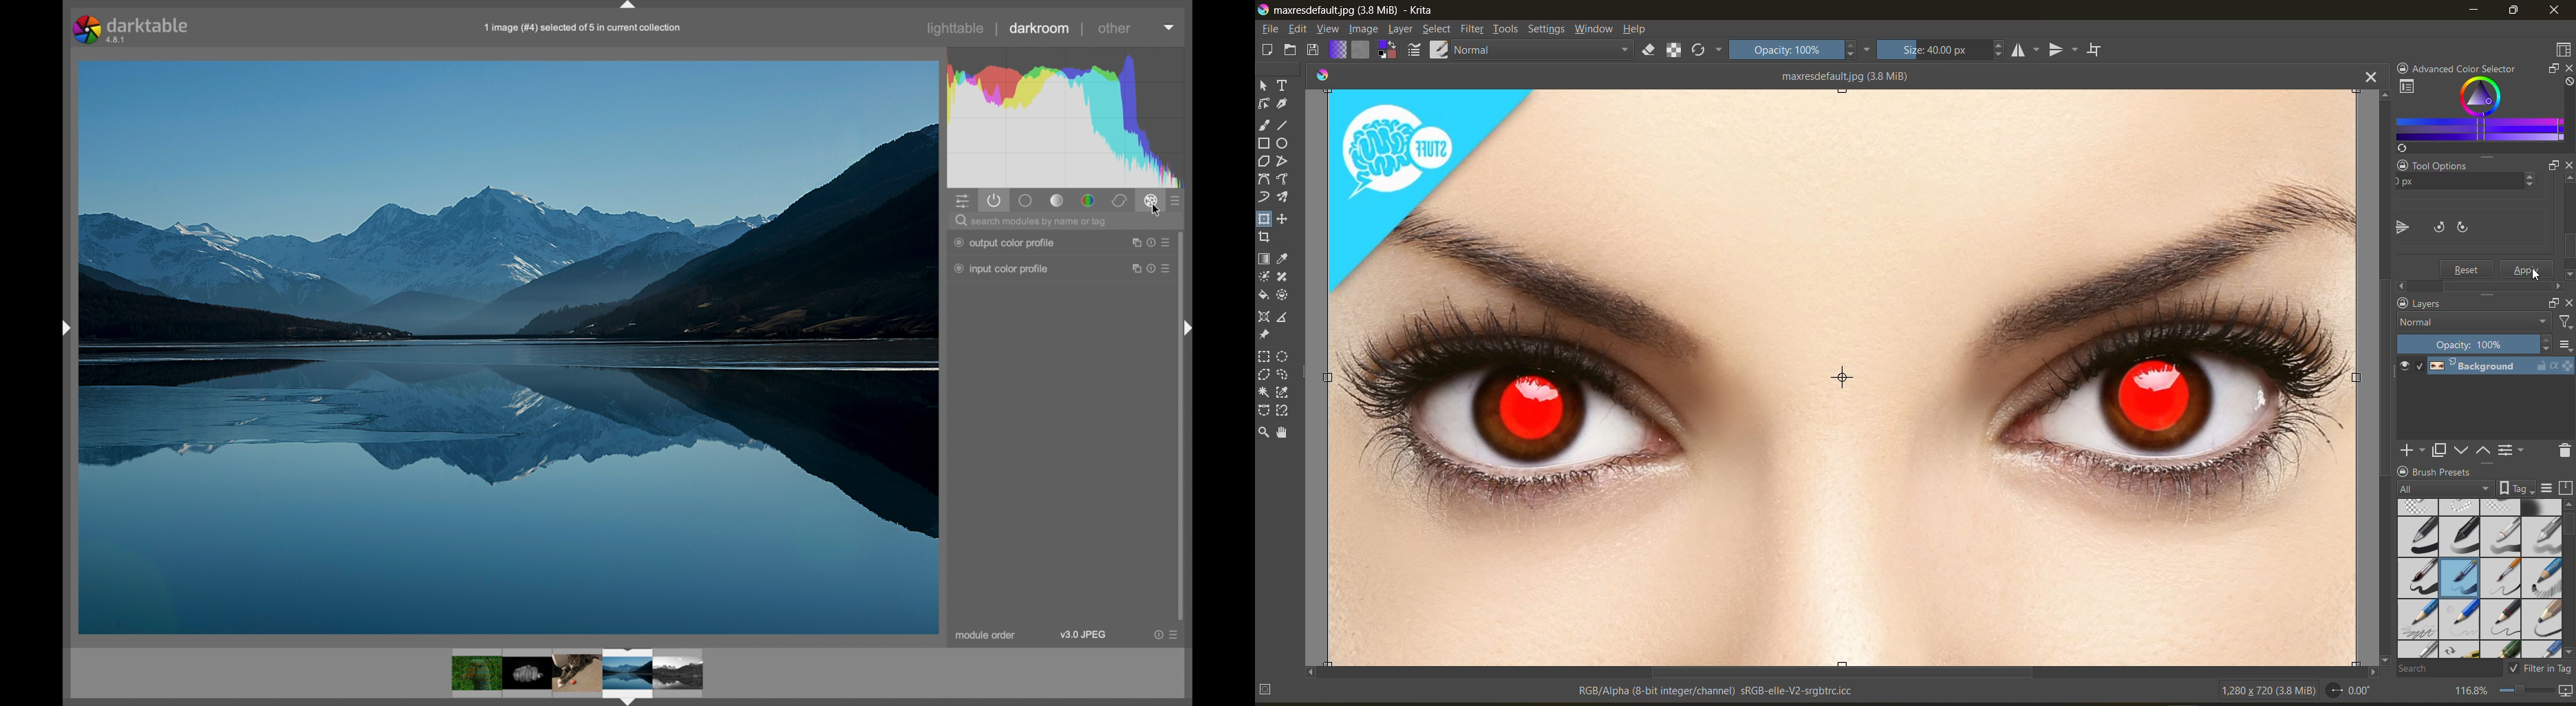 Image resolution: width=2576 pixels, height=728 pixels. What do you see at coordinates (1340, 49) in the screenshot?
I see `fill gradients` at bounding box center [1340, 49].